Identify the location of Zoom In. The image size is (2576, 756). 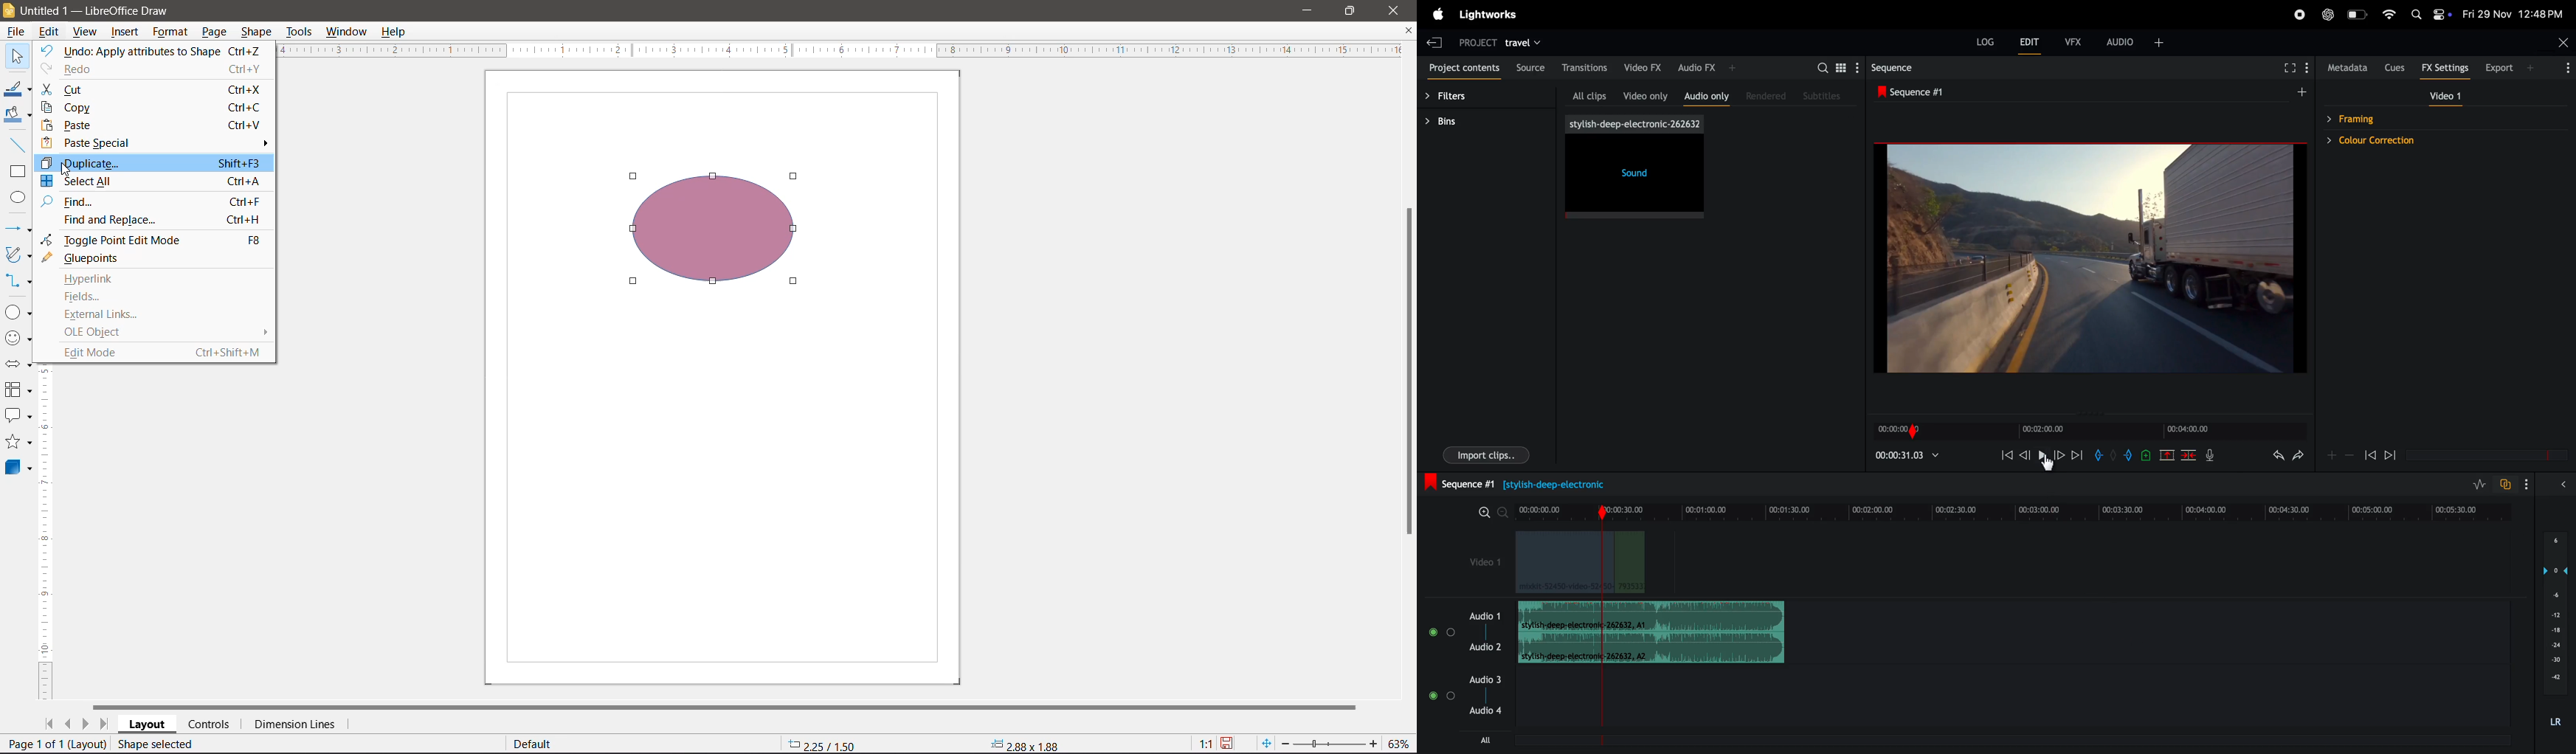
(1371, 744).